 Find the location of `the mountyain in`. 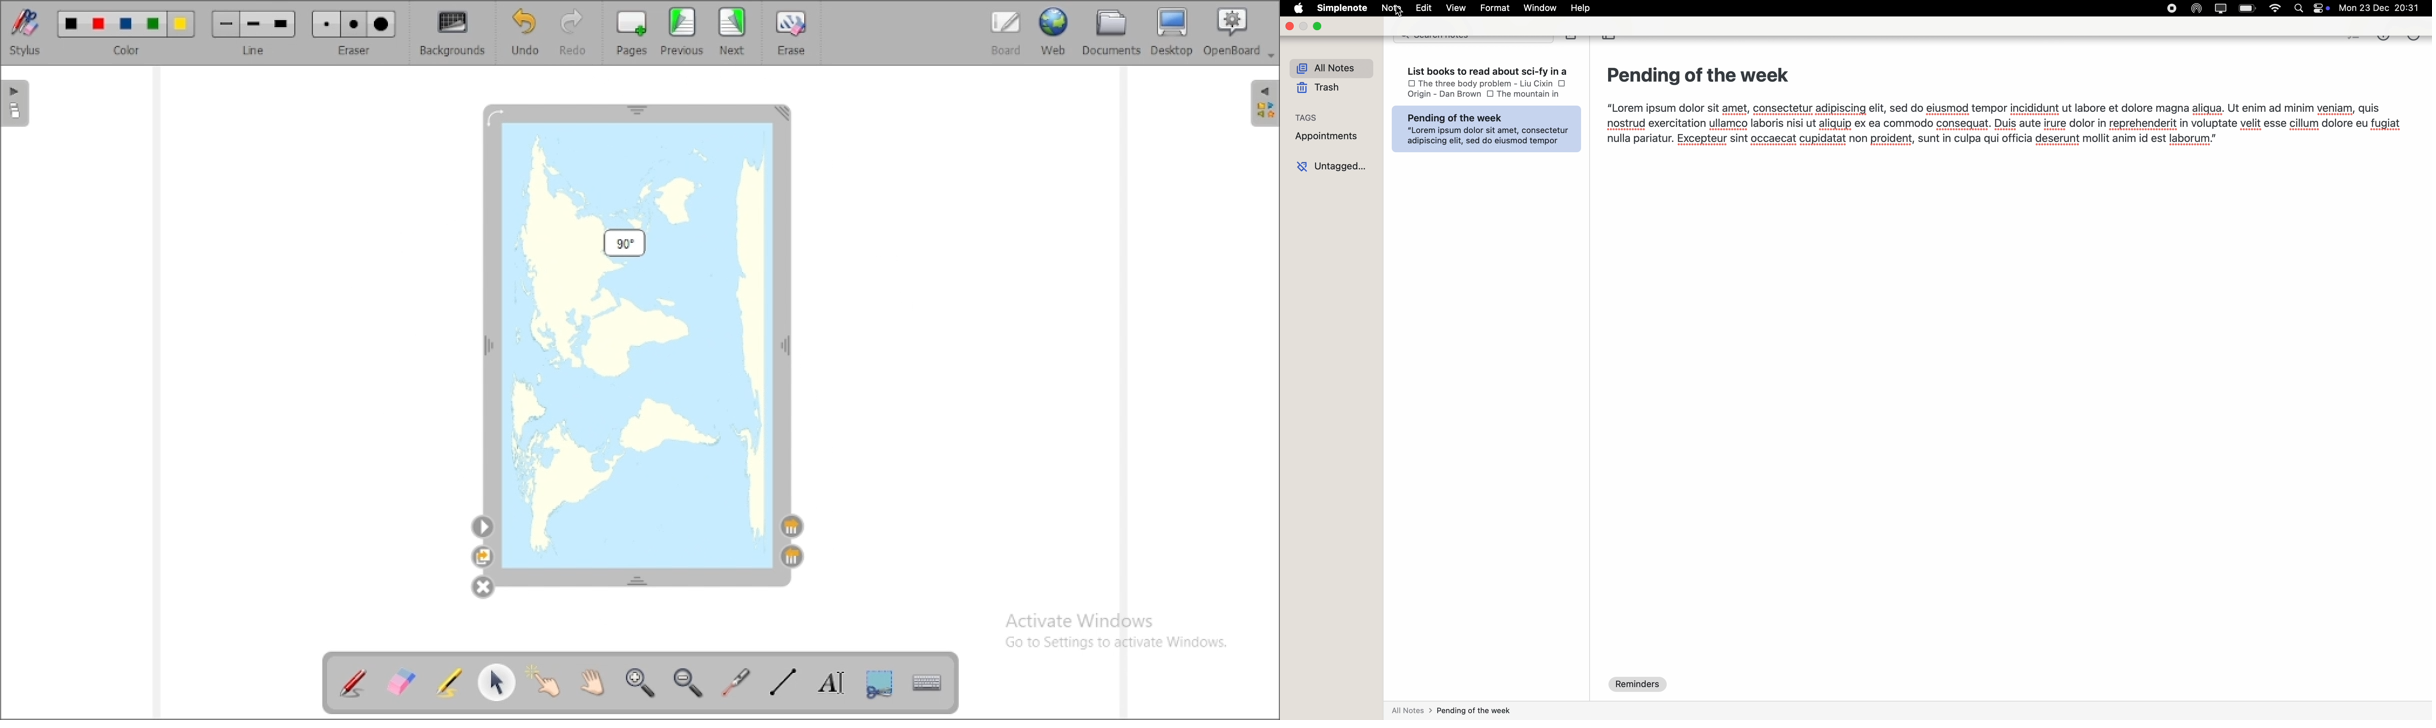

the mountyain in is located at coordinates (1539, 94).